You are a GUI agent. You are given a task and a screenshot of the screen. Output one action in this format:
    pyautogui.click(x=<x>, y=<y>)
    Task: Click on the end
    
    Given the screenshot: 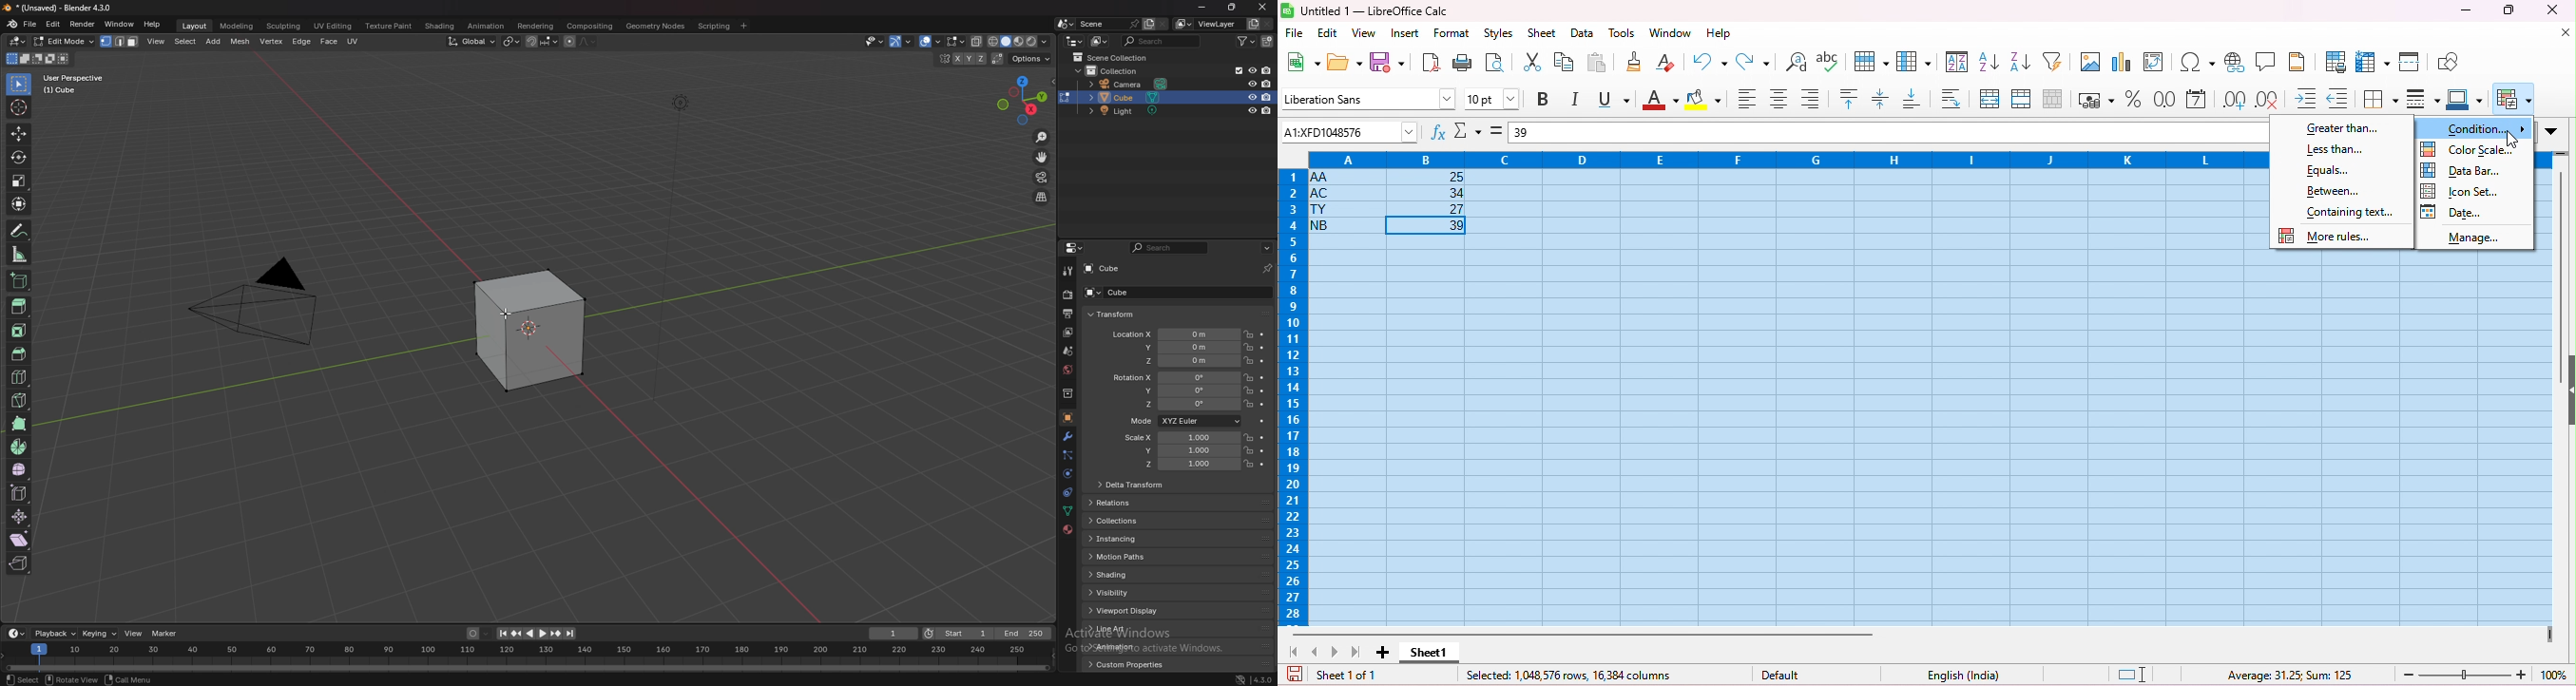 What is the action you would take?
    pyautogui.click(x=1023, y=633)
    